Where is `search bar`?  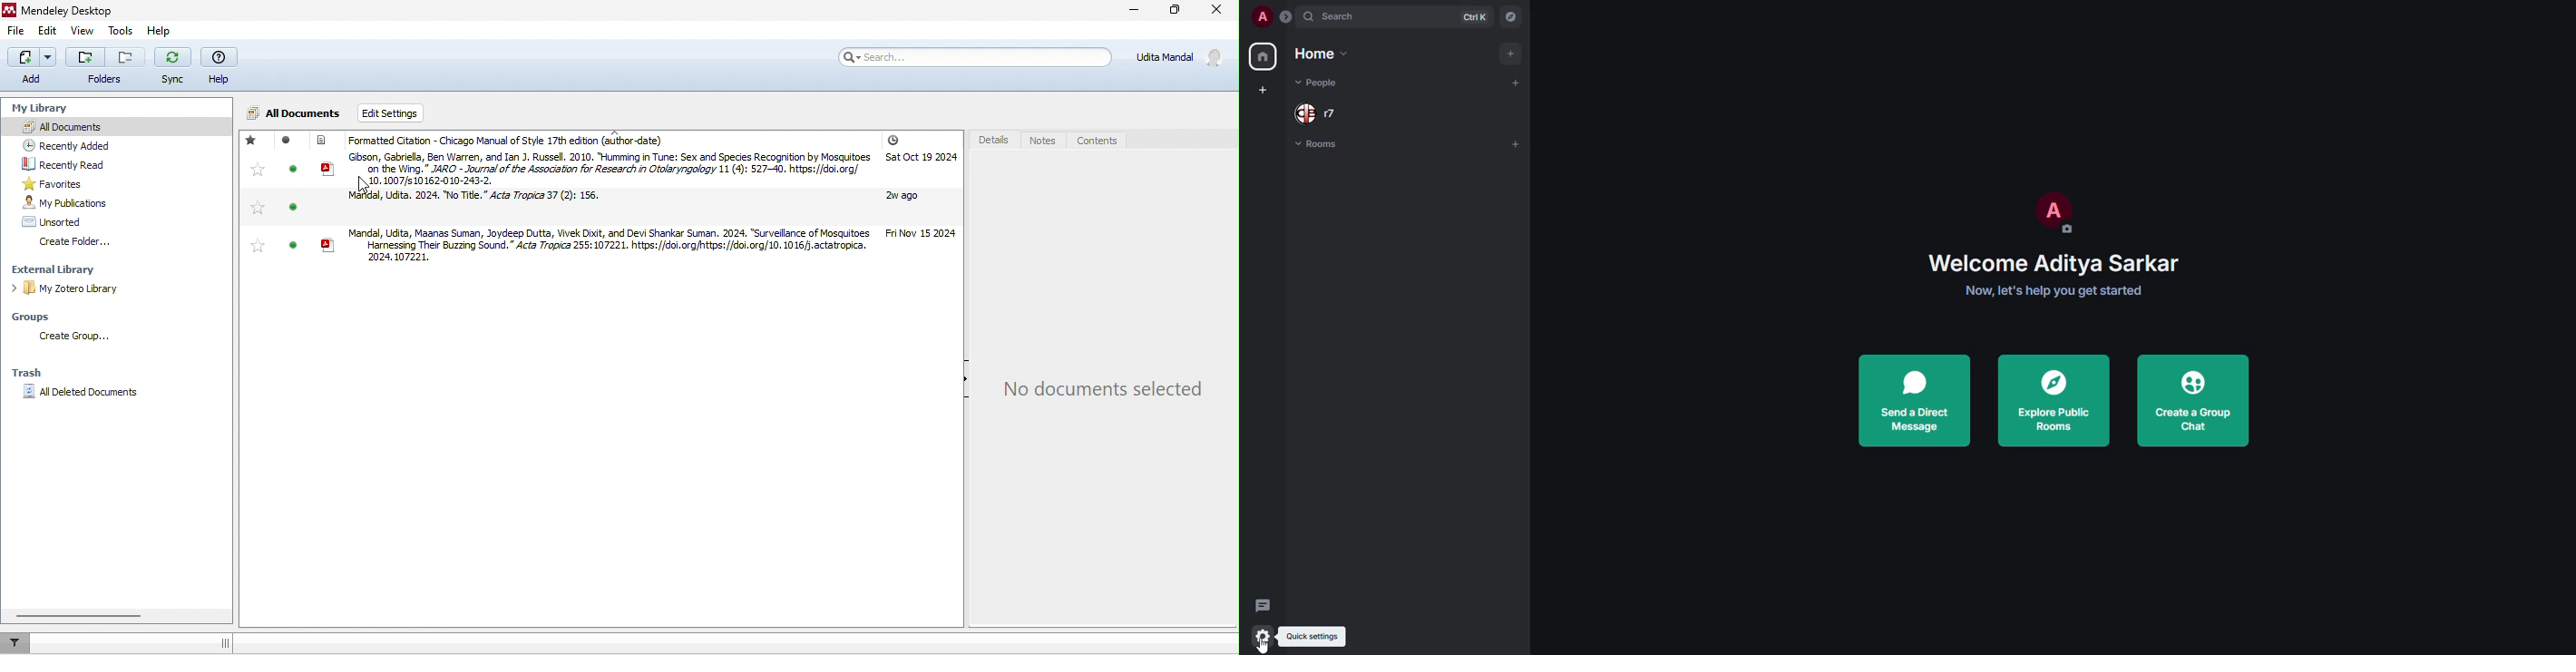
search bar is located at coordinates (977, 58).